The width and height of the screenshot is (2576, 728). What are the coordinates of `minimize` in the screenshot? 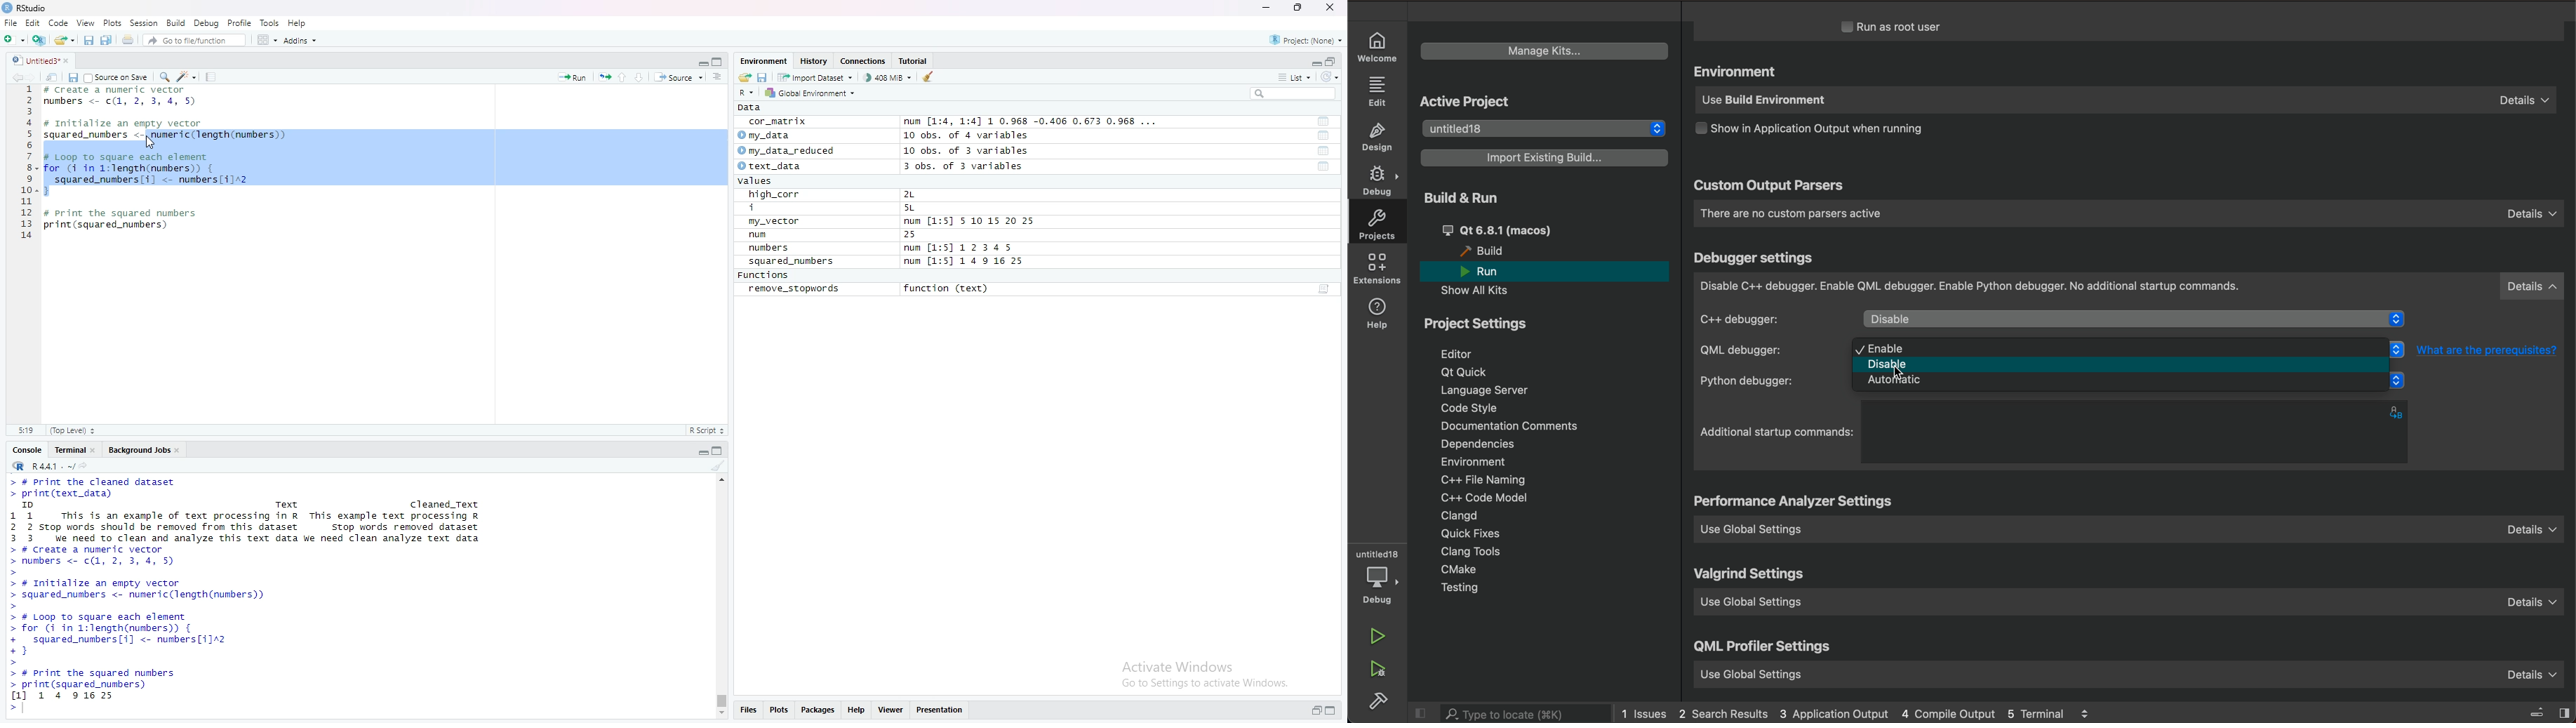 It's located at (1265, 8).